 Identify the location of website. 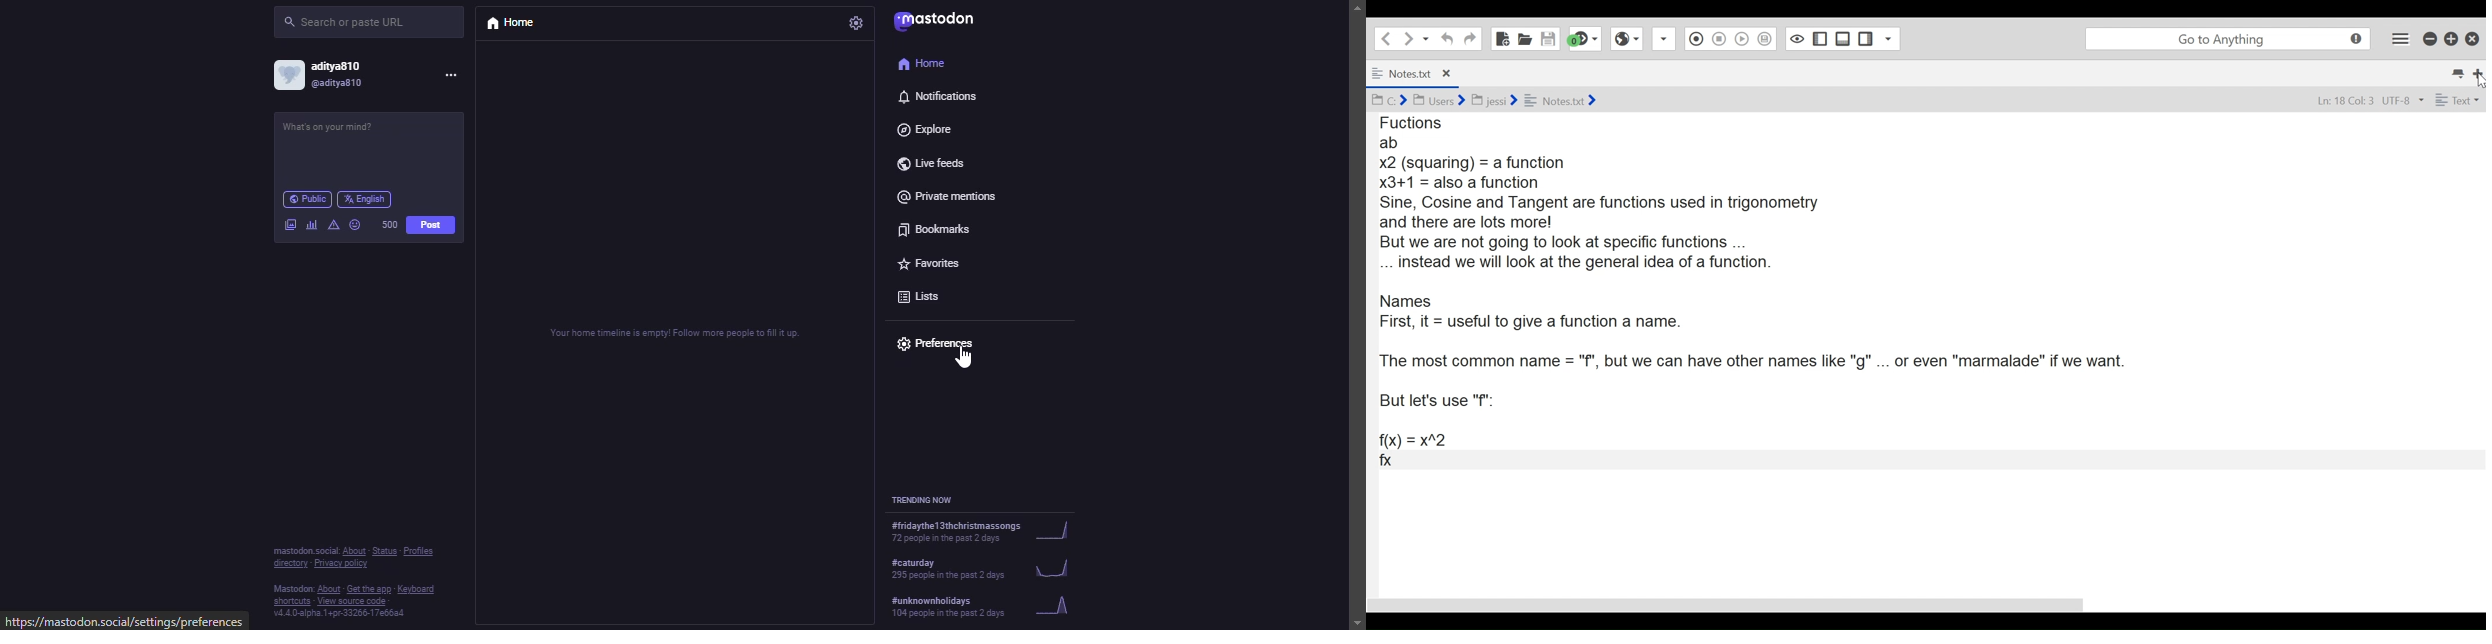
(127, 621).